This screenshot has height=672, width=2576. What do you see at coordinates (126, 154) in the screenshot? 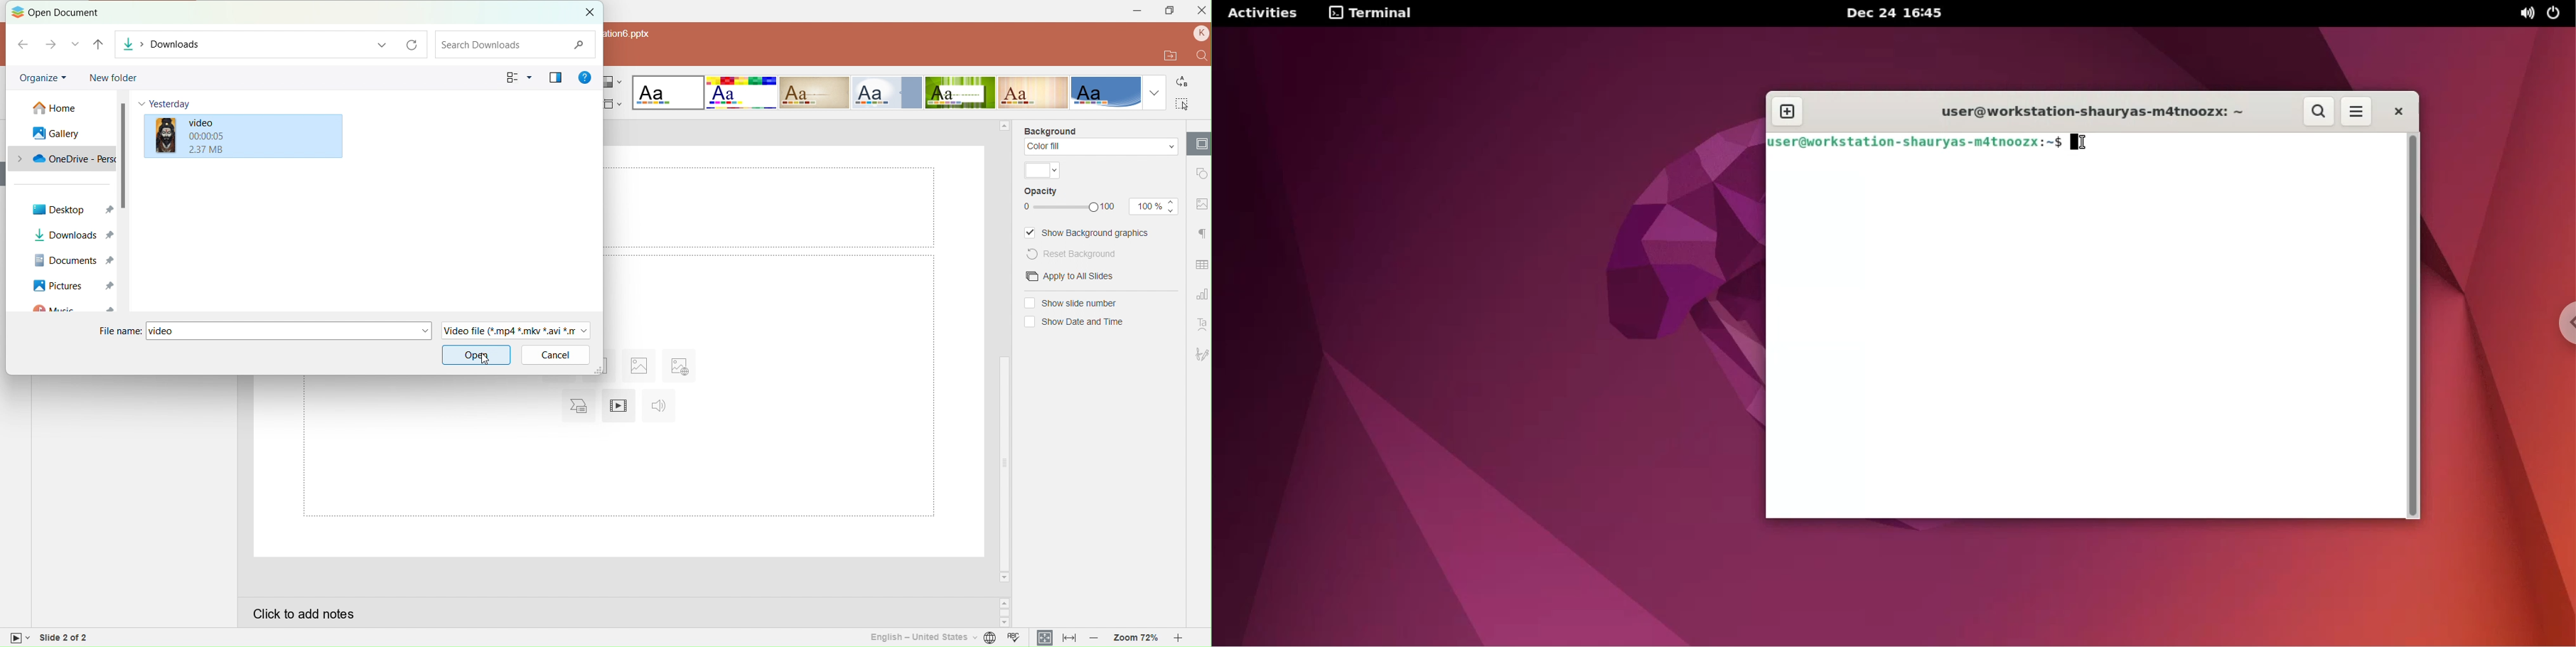
I see `Scroll bar` at bounding box center [126, 154].